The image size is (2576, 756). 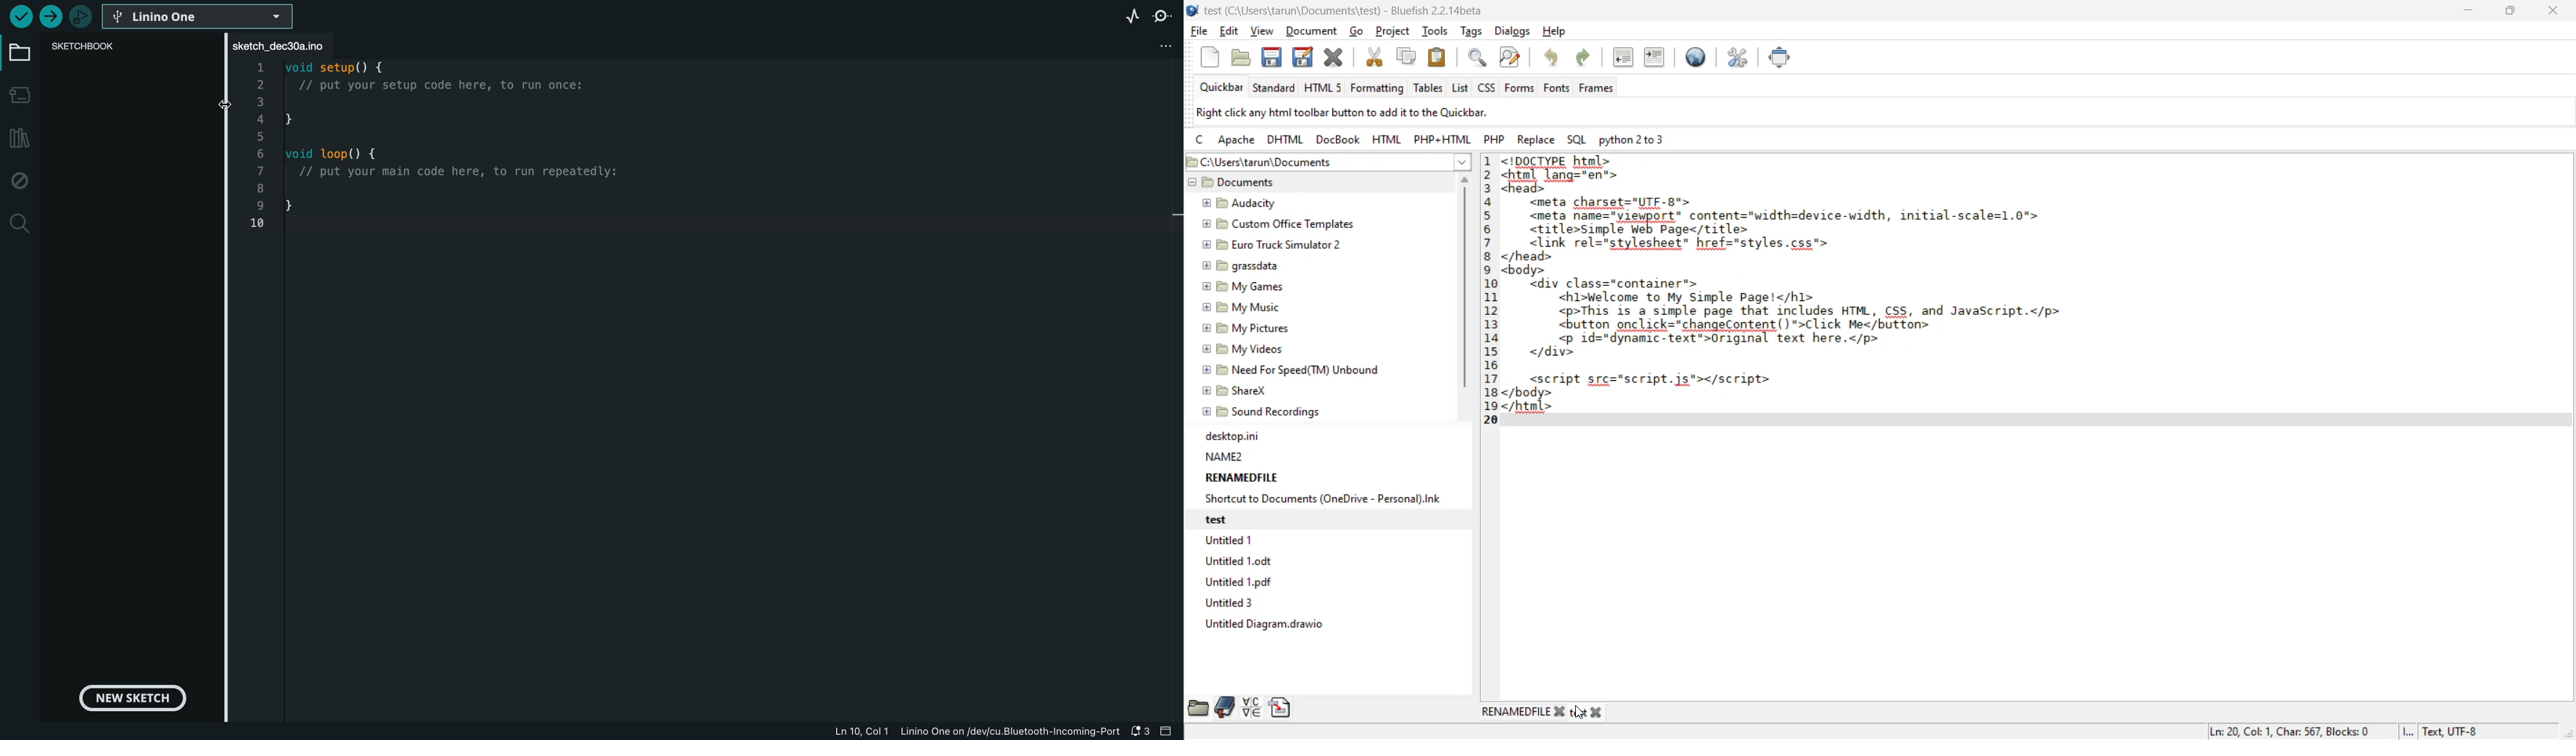 What do you see at coordinates (1242, 59) in the screenshot?
I see `open` at bounding box center [1242, 59].